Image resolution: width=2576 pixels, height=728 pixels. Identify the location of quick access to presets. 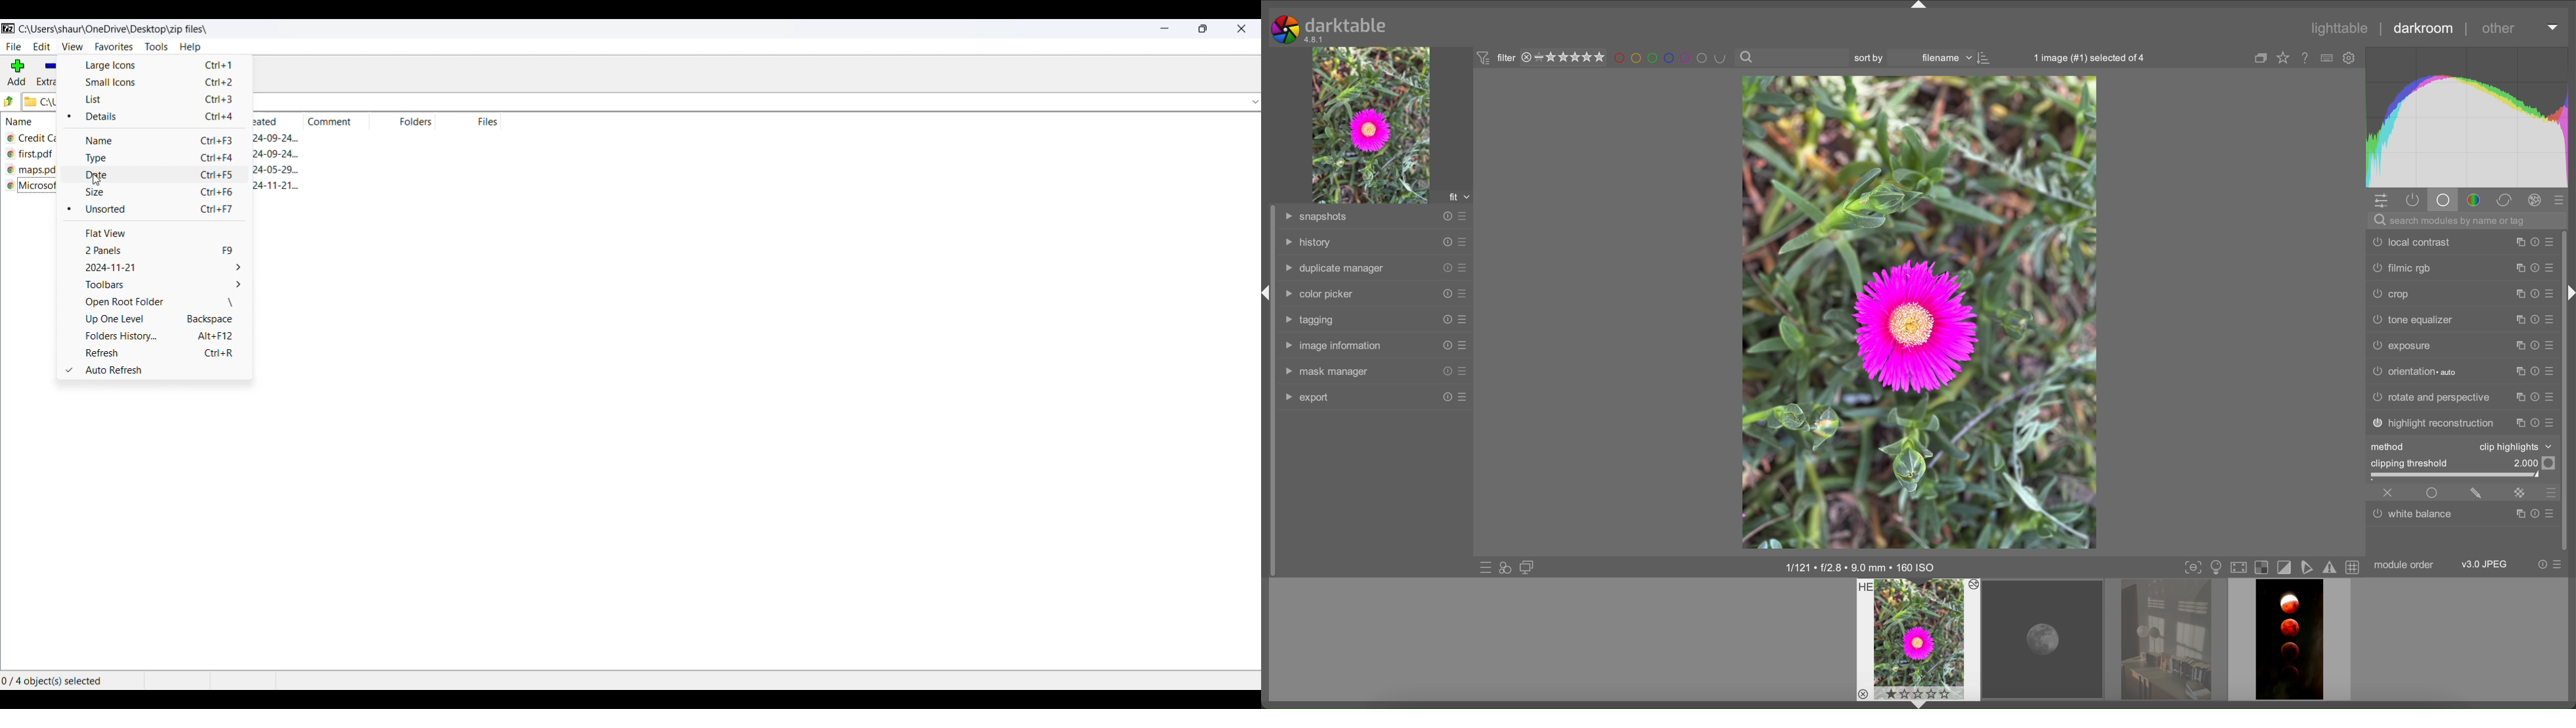
(1485, 567).